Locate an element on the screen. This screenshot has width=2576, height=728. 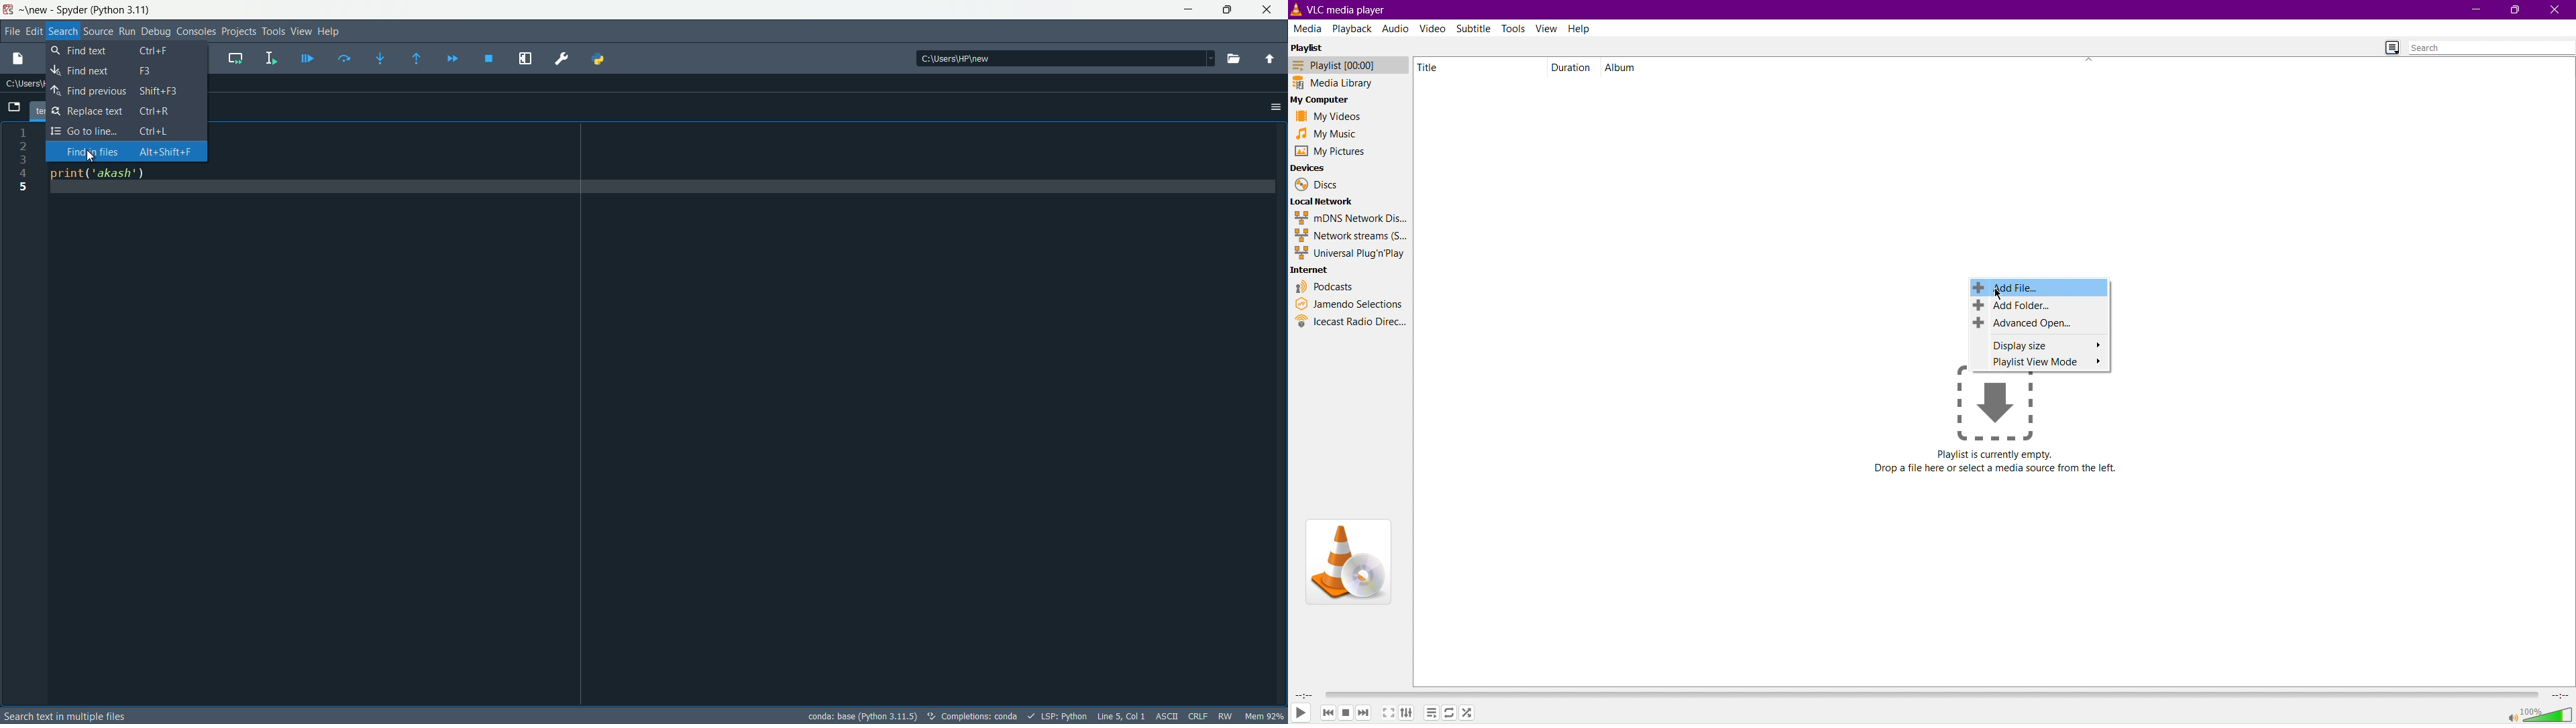
python 3.11 is located at coordinates (121, 10).